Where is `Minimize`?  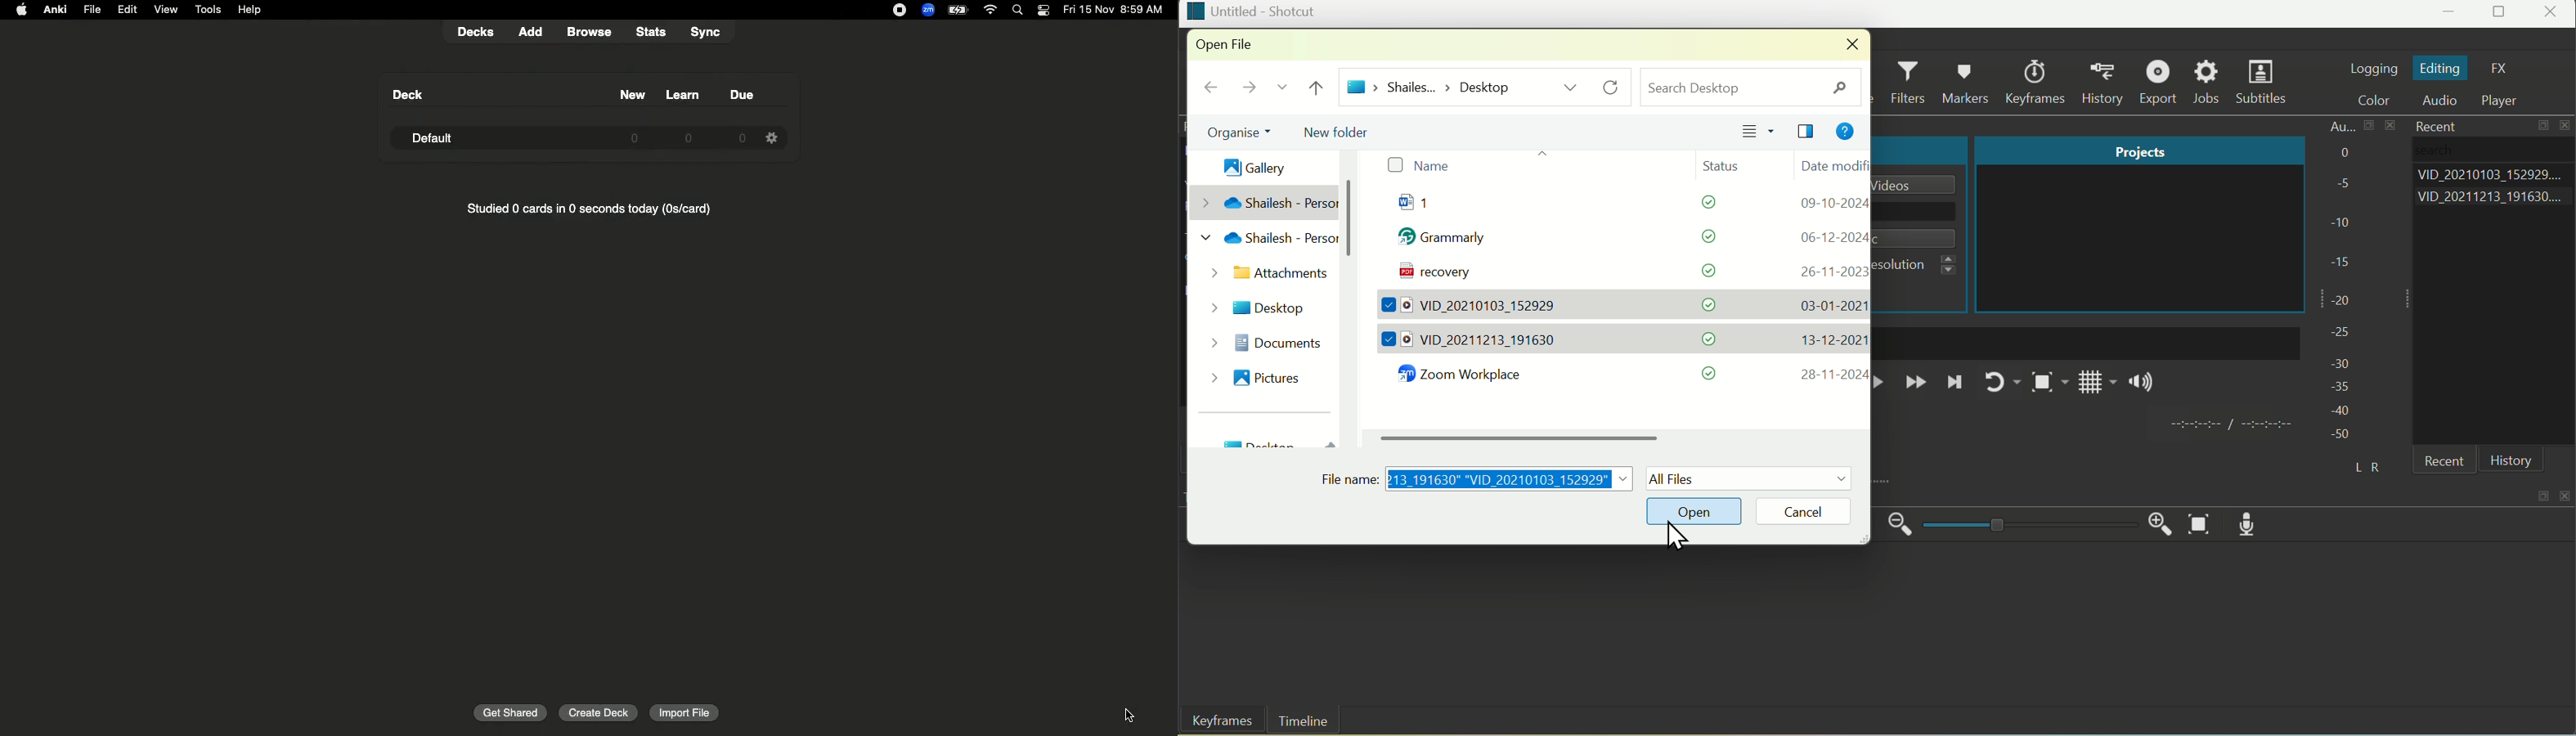 Minimize is located at coordinates (2451, 15).